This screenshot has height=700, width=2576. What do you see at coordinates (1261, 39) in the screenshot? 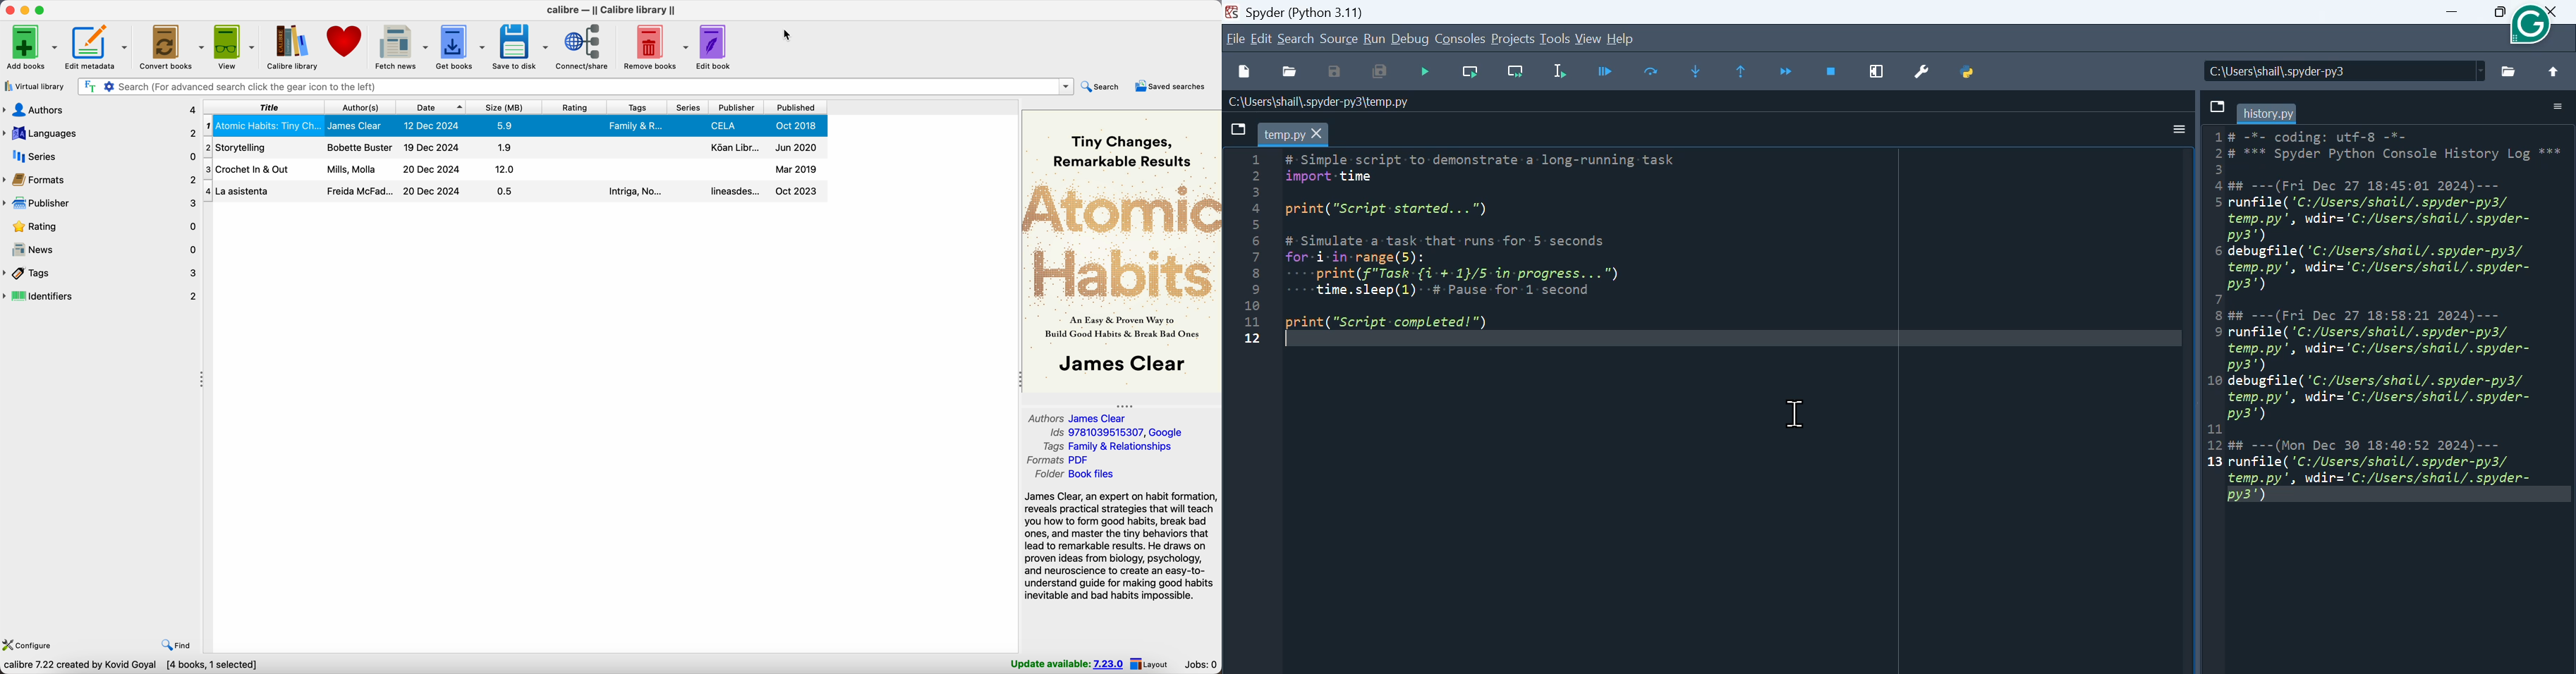
I see `Edit` at bounding box center [1261, 39].